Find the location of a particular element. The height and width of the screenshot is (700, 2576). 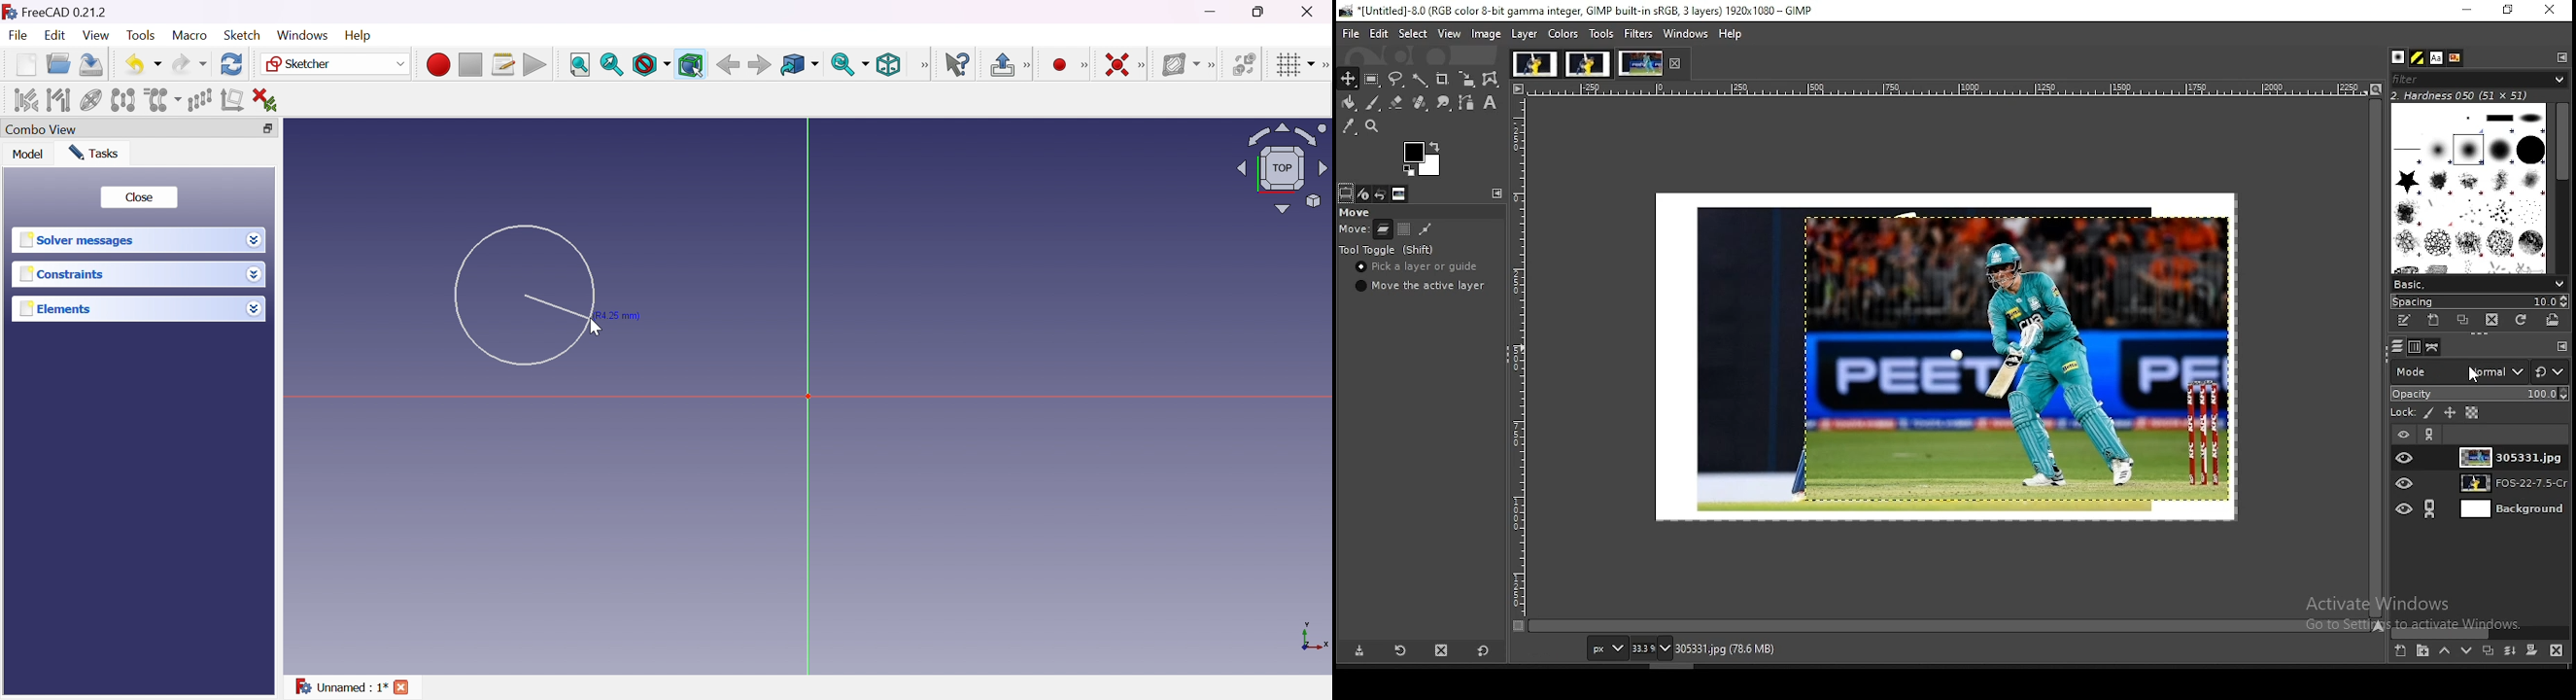

scroll bar is located at coordinates (2482, 633).